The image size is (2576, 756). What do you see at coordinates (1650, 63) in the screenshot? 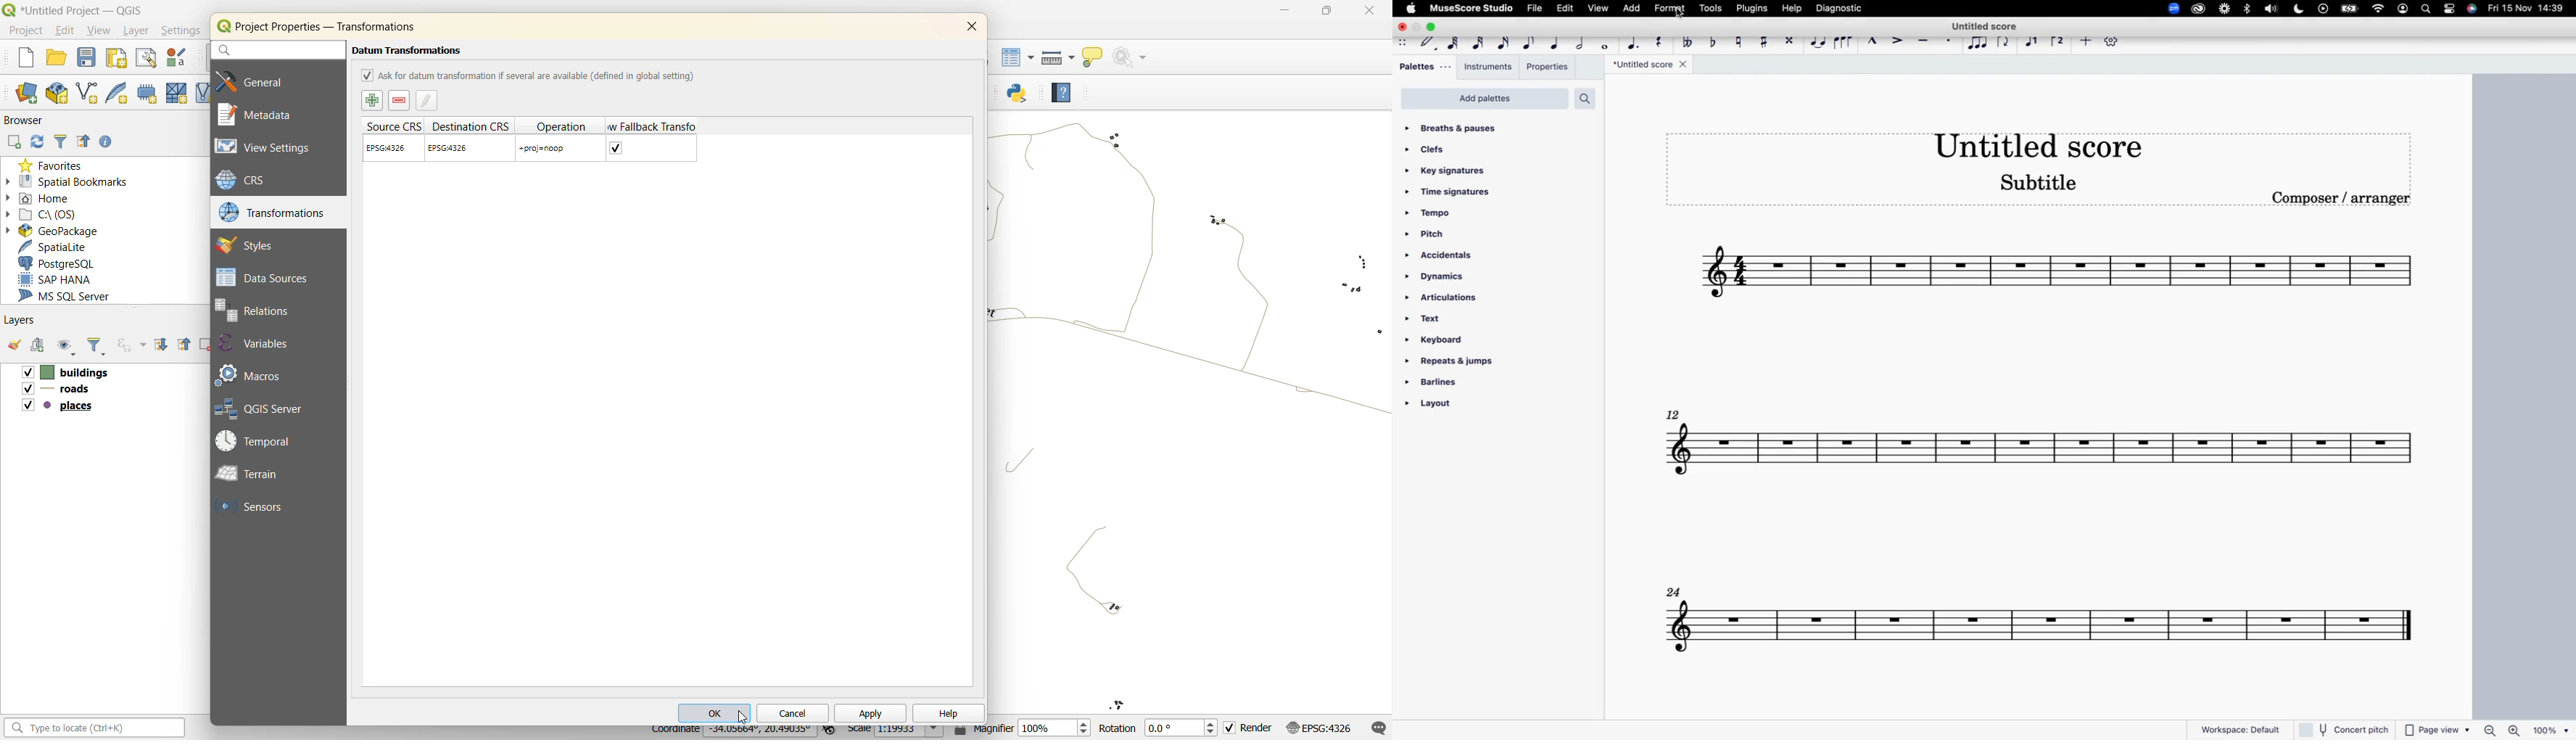
I see `score title` at bounding box center [1650, 63].